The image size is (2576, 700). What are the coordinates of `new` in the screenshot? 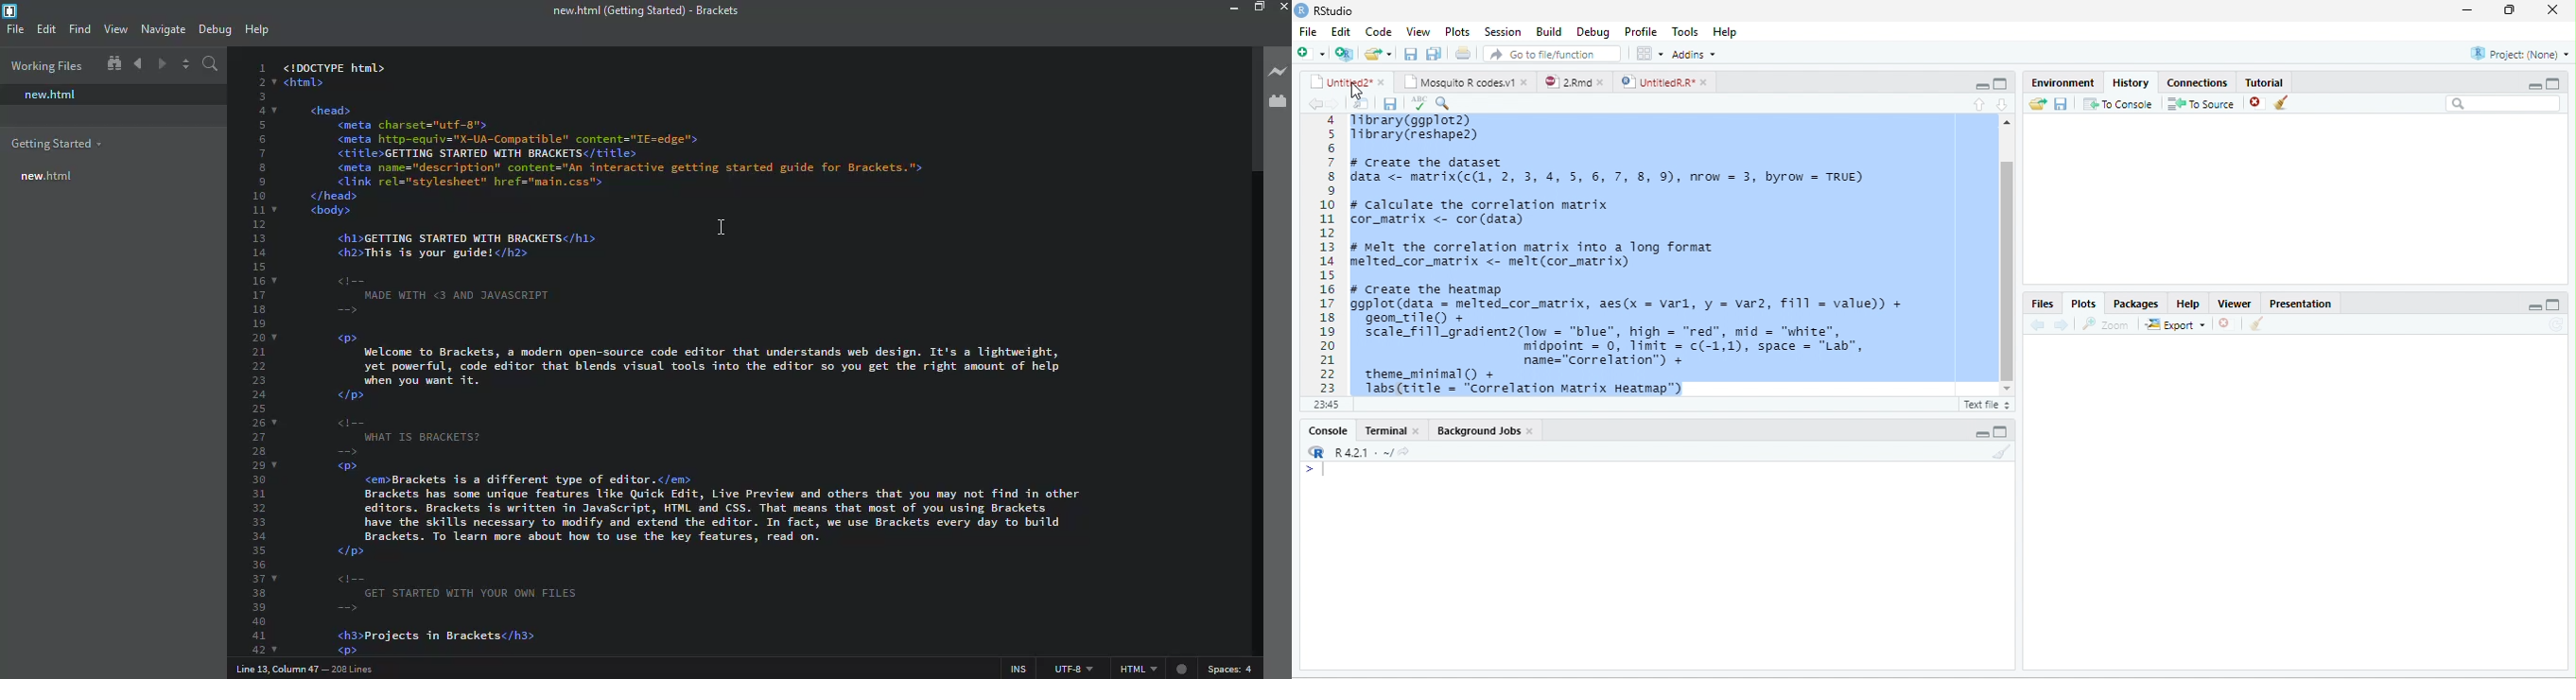 It's located at (53, 95).